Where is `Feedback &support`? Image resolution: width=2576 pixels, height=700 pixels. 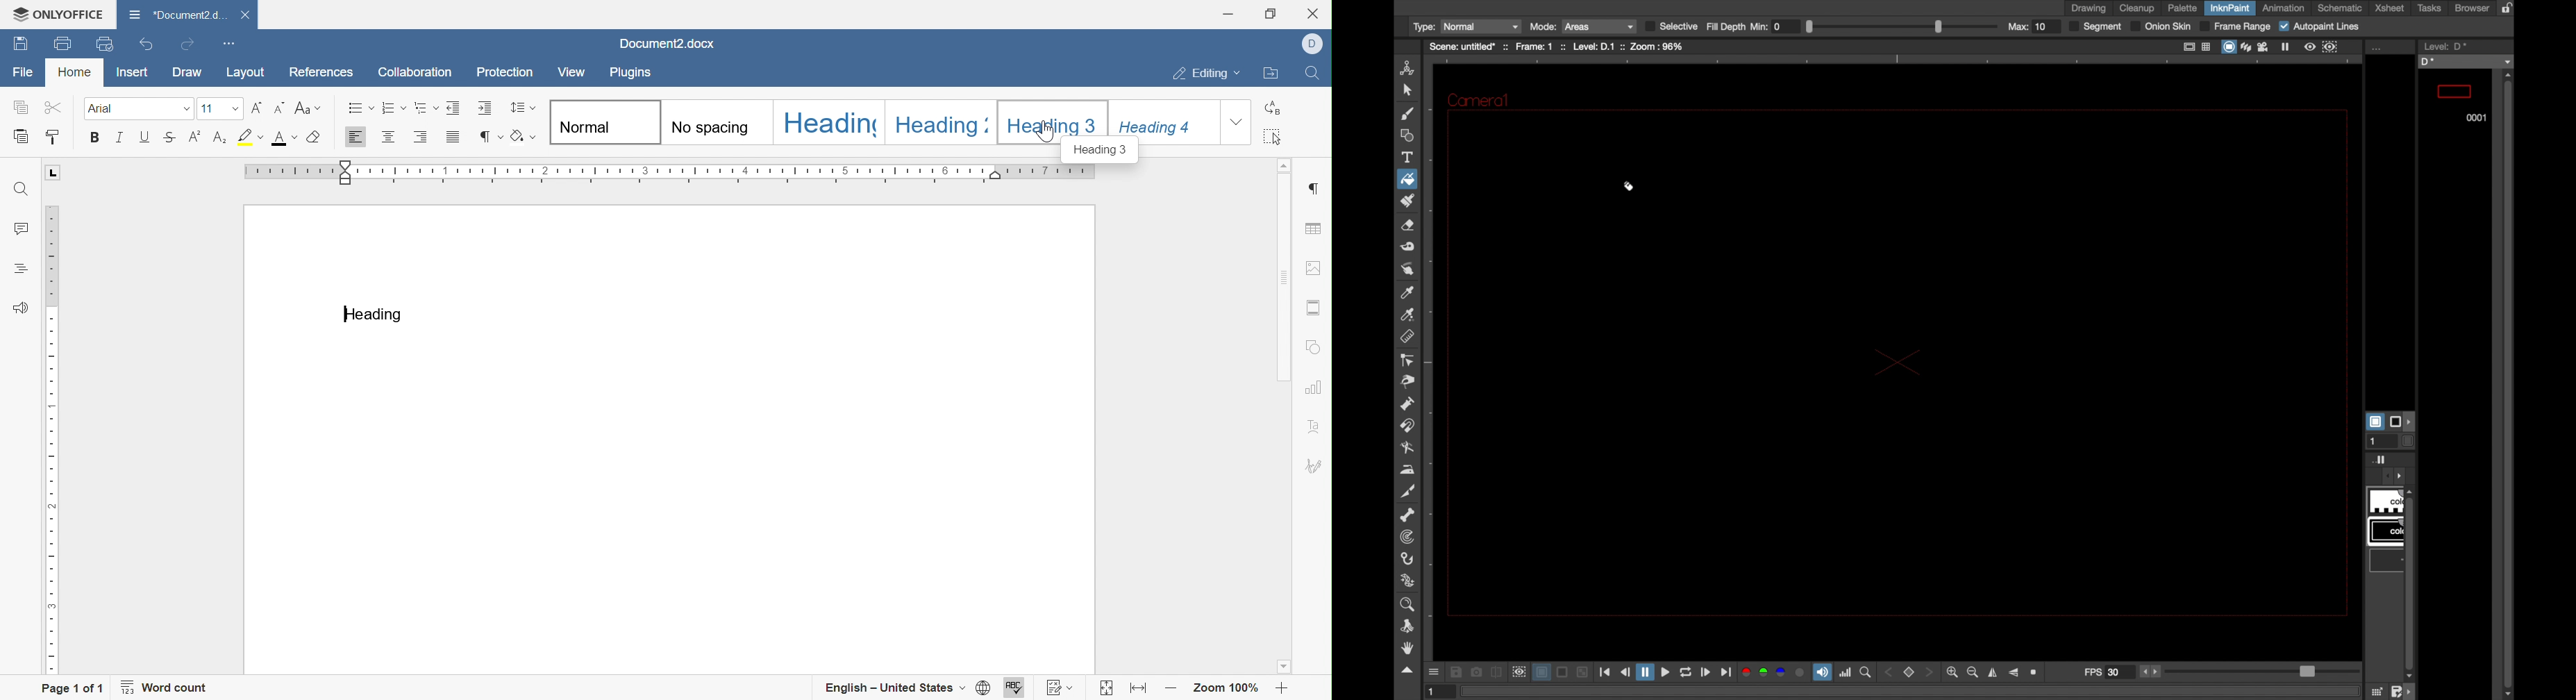 Feedback &support is located at coordinates (23, 306).